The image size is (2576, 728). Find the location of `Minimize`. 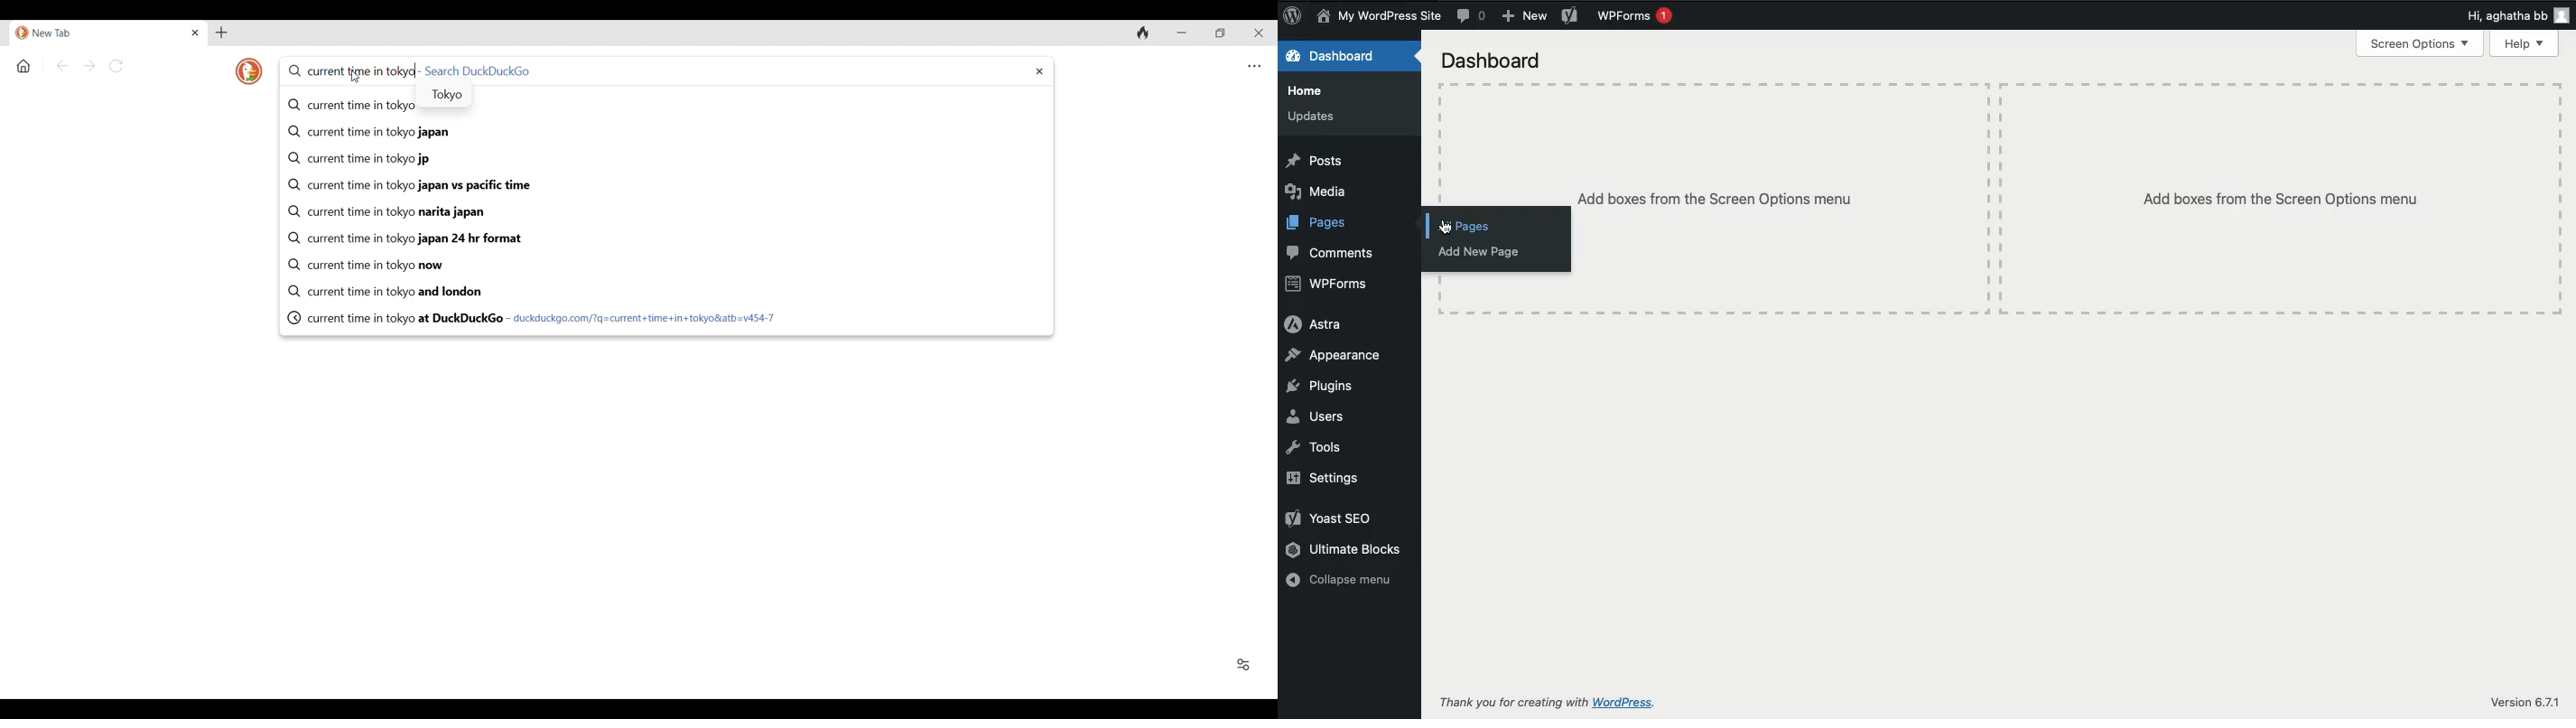

Minimize is located at coordinates (1182, 33).